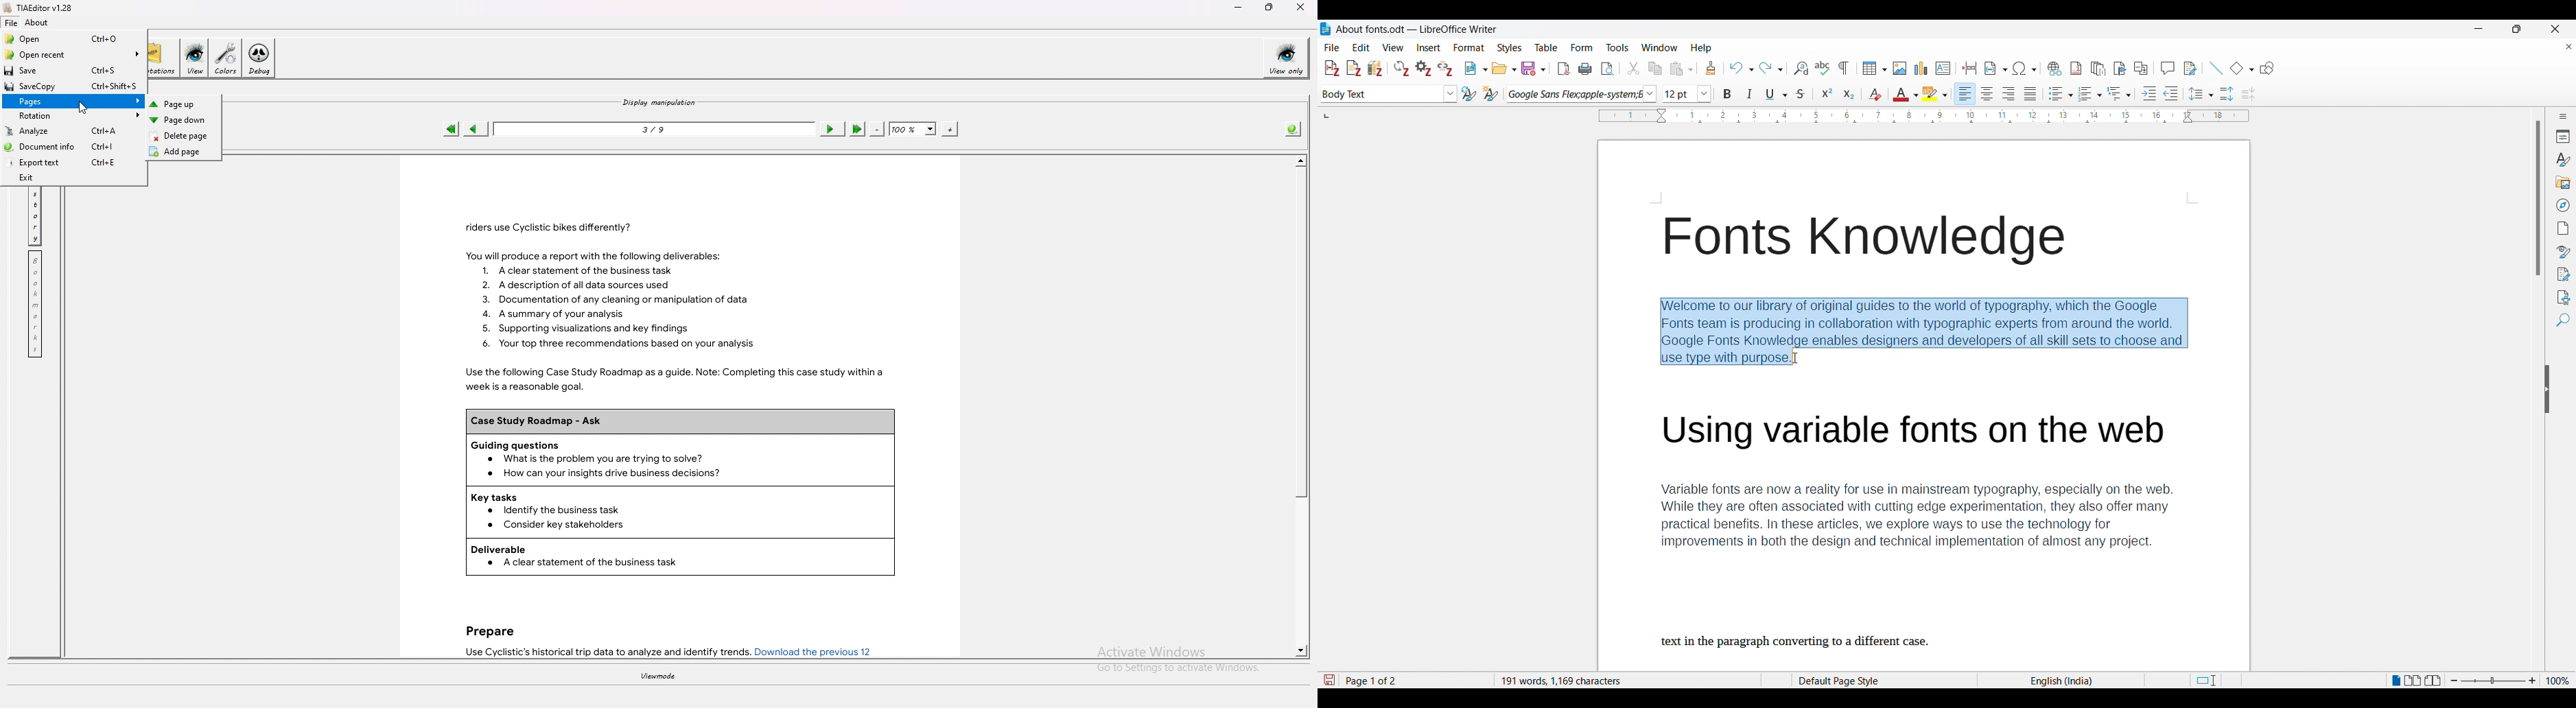  Describe the element at coordinates (2076, 68) in the screenshot. I see `Insert footnote` at that location.